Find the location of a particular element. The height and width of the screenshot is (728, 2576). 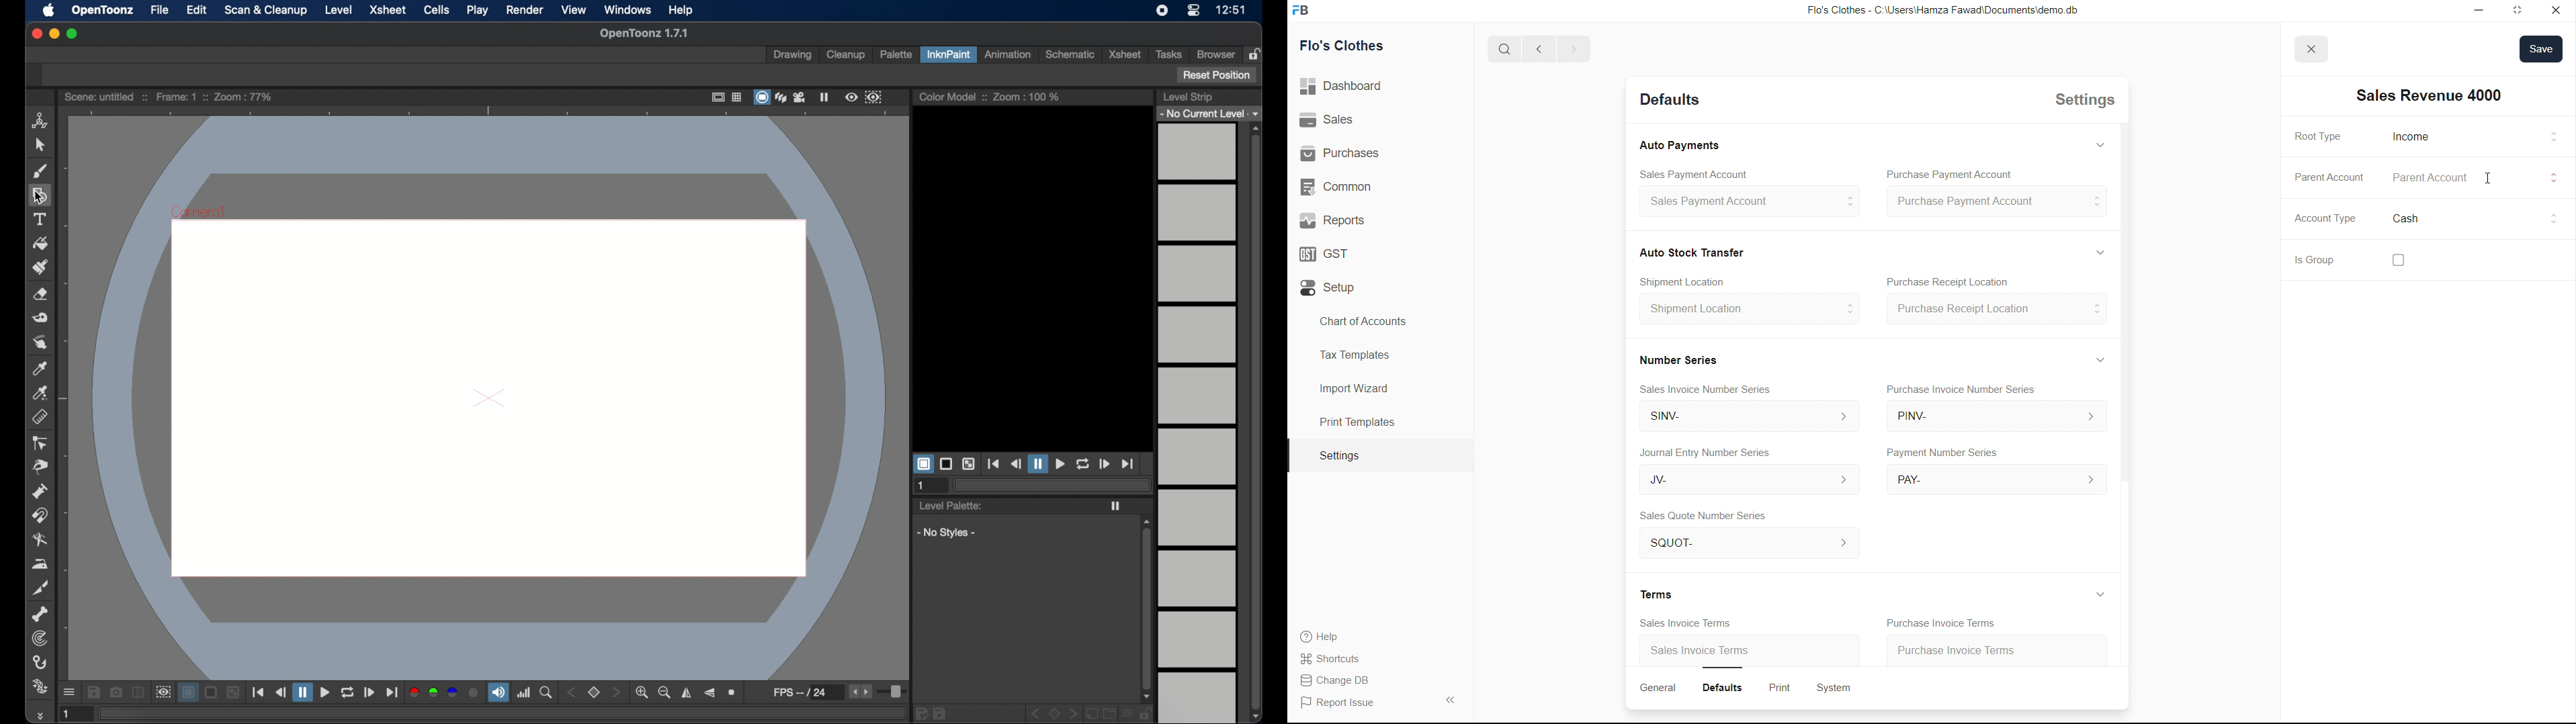

JV- is located at coordinates (1742, 481).